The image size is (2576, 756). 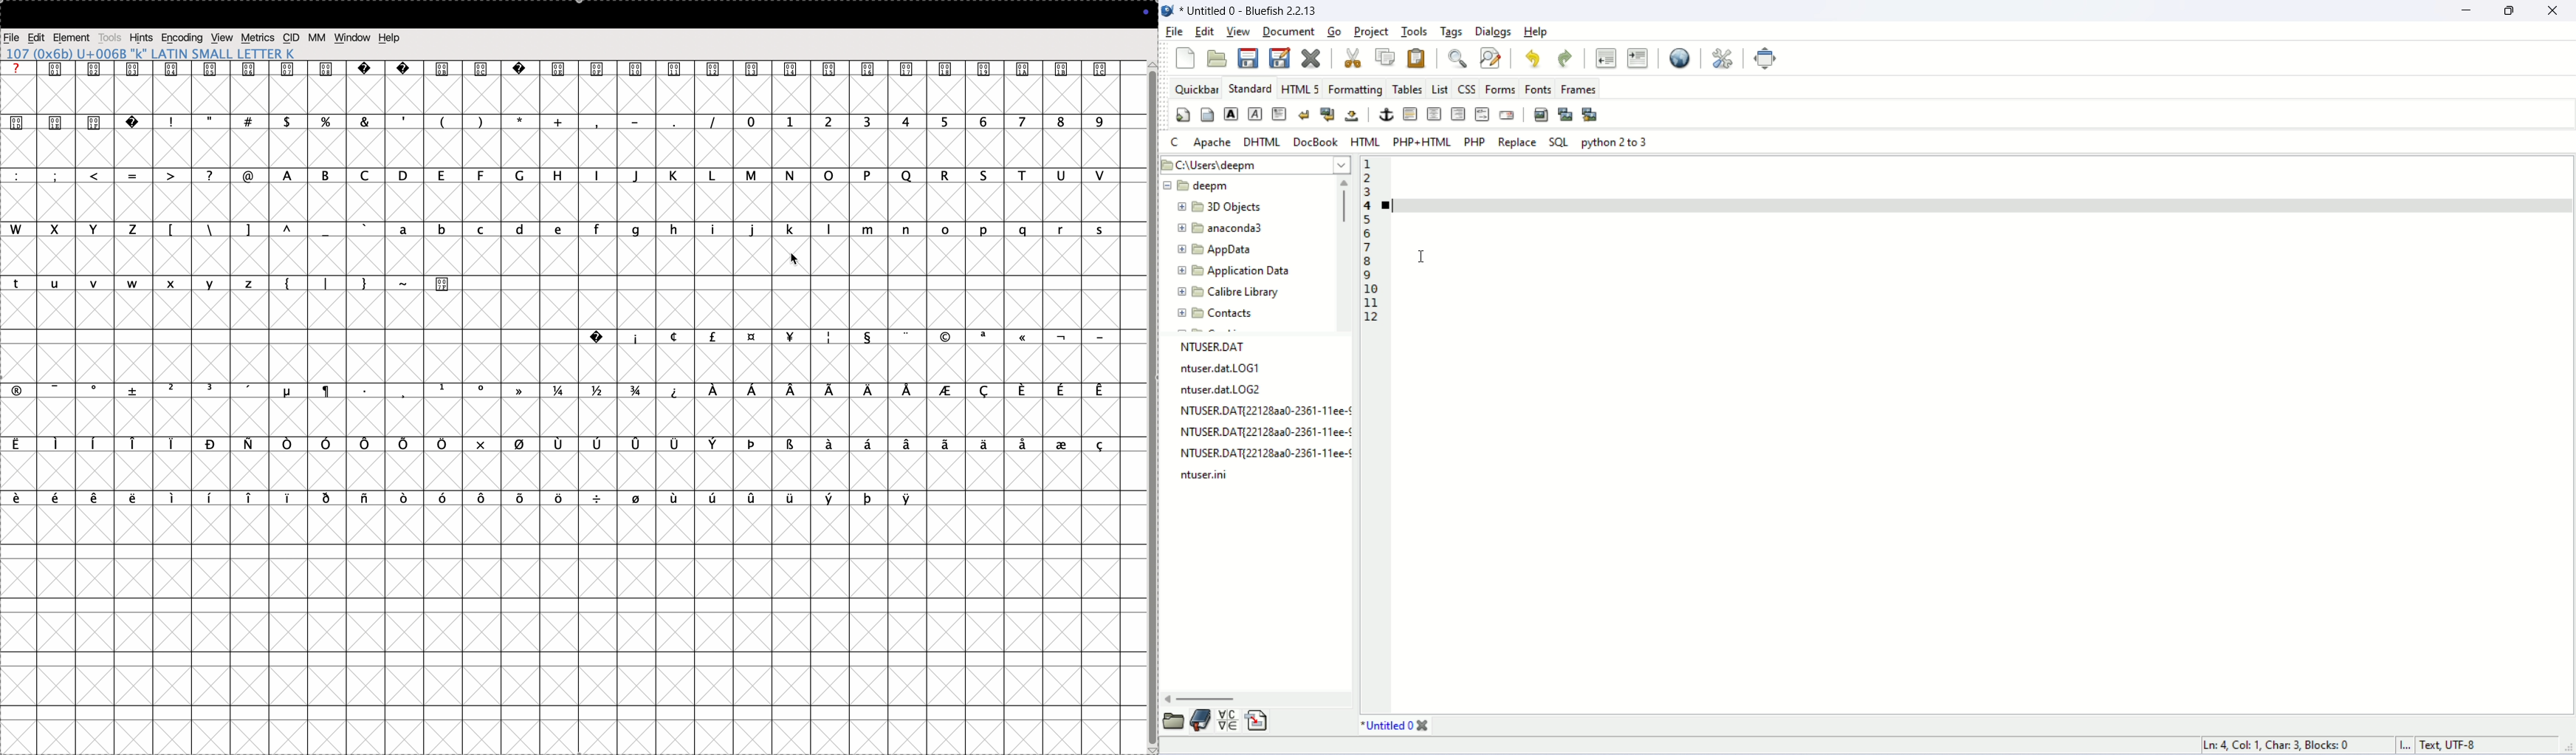 What do you see at coordinates (1992, 434) in the screenshot?
I see `editor` at bounding box center [1992, 434].